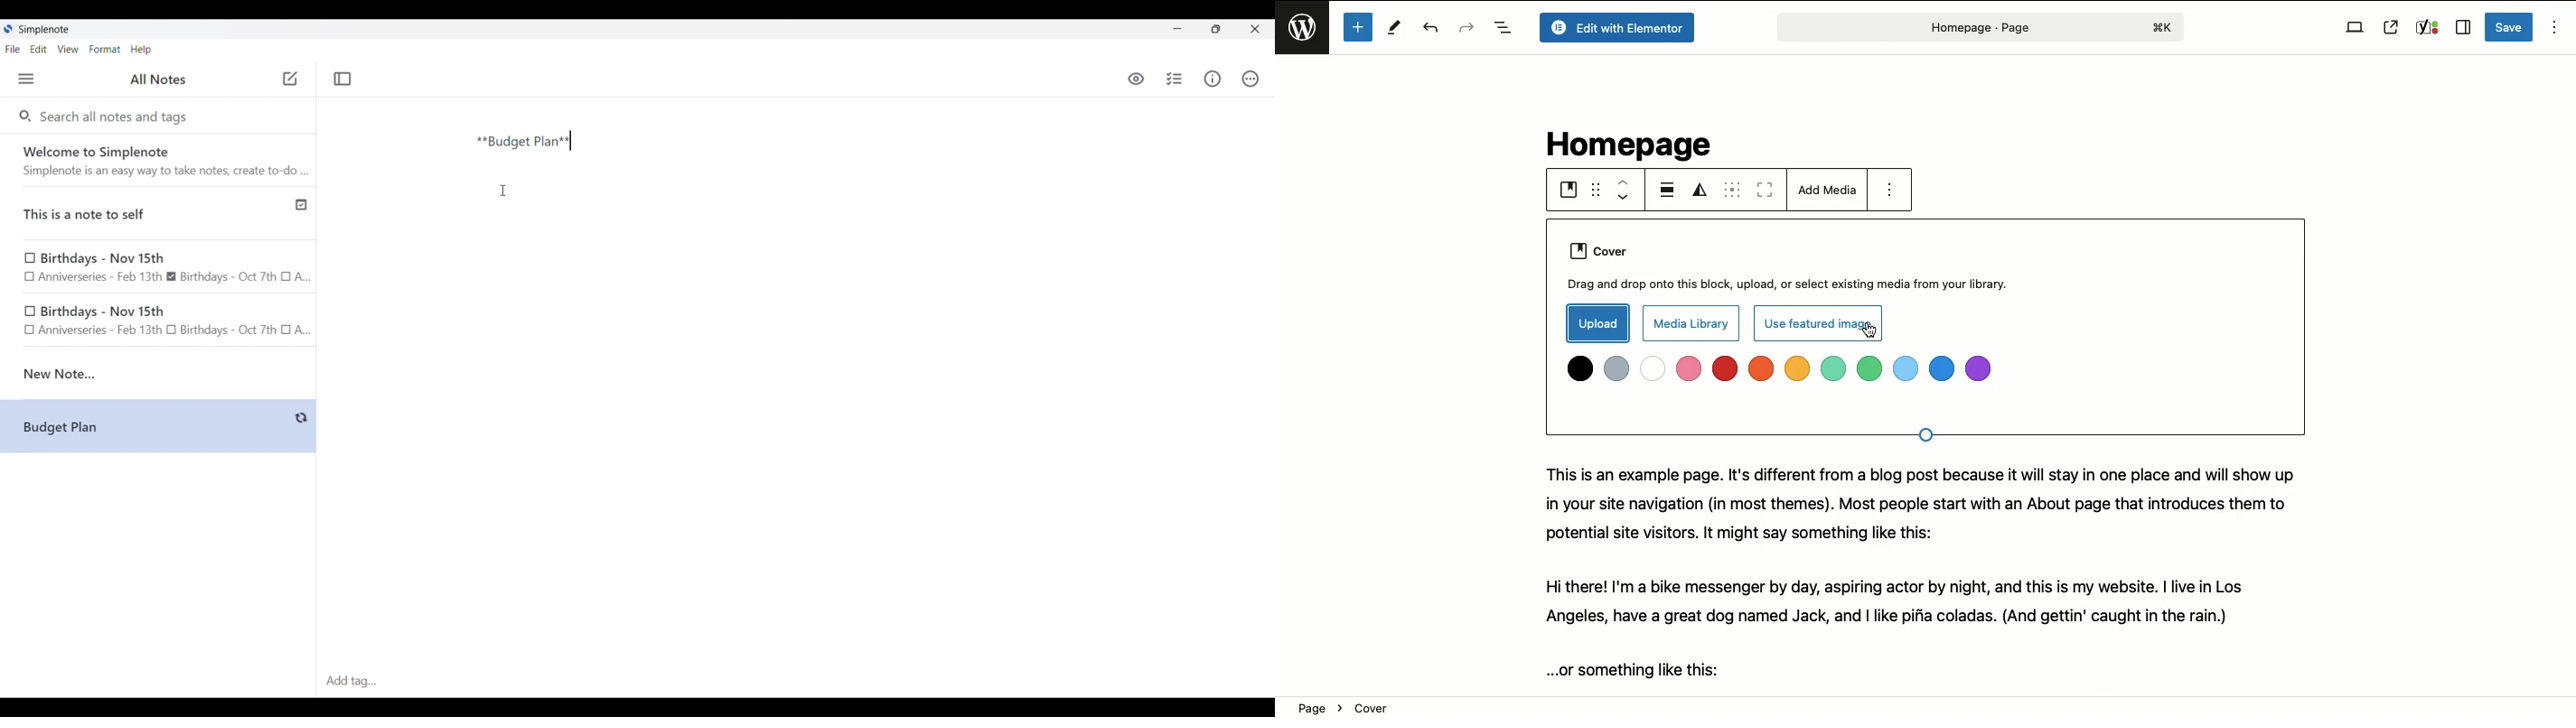 The width and height of the screenshot is (2576, 728). Describe the element at coordinates (159, 268) in the screenshot. I see `Earlier notes` at that location.